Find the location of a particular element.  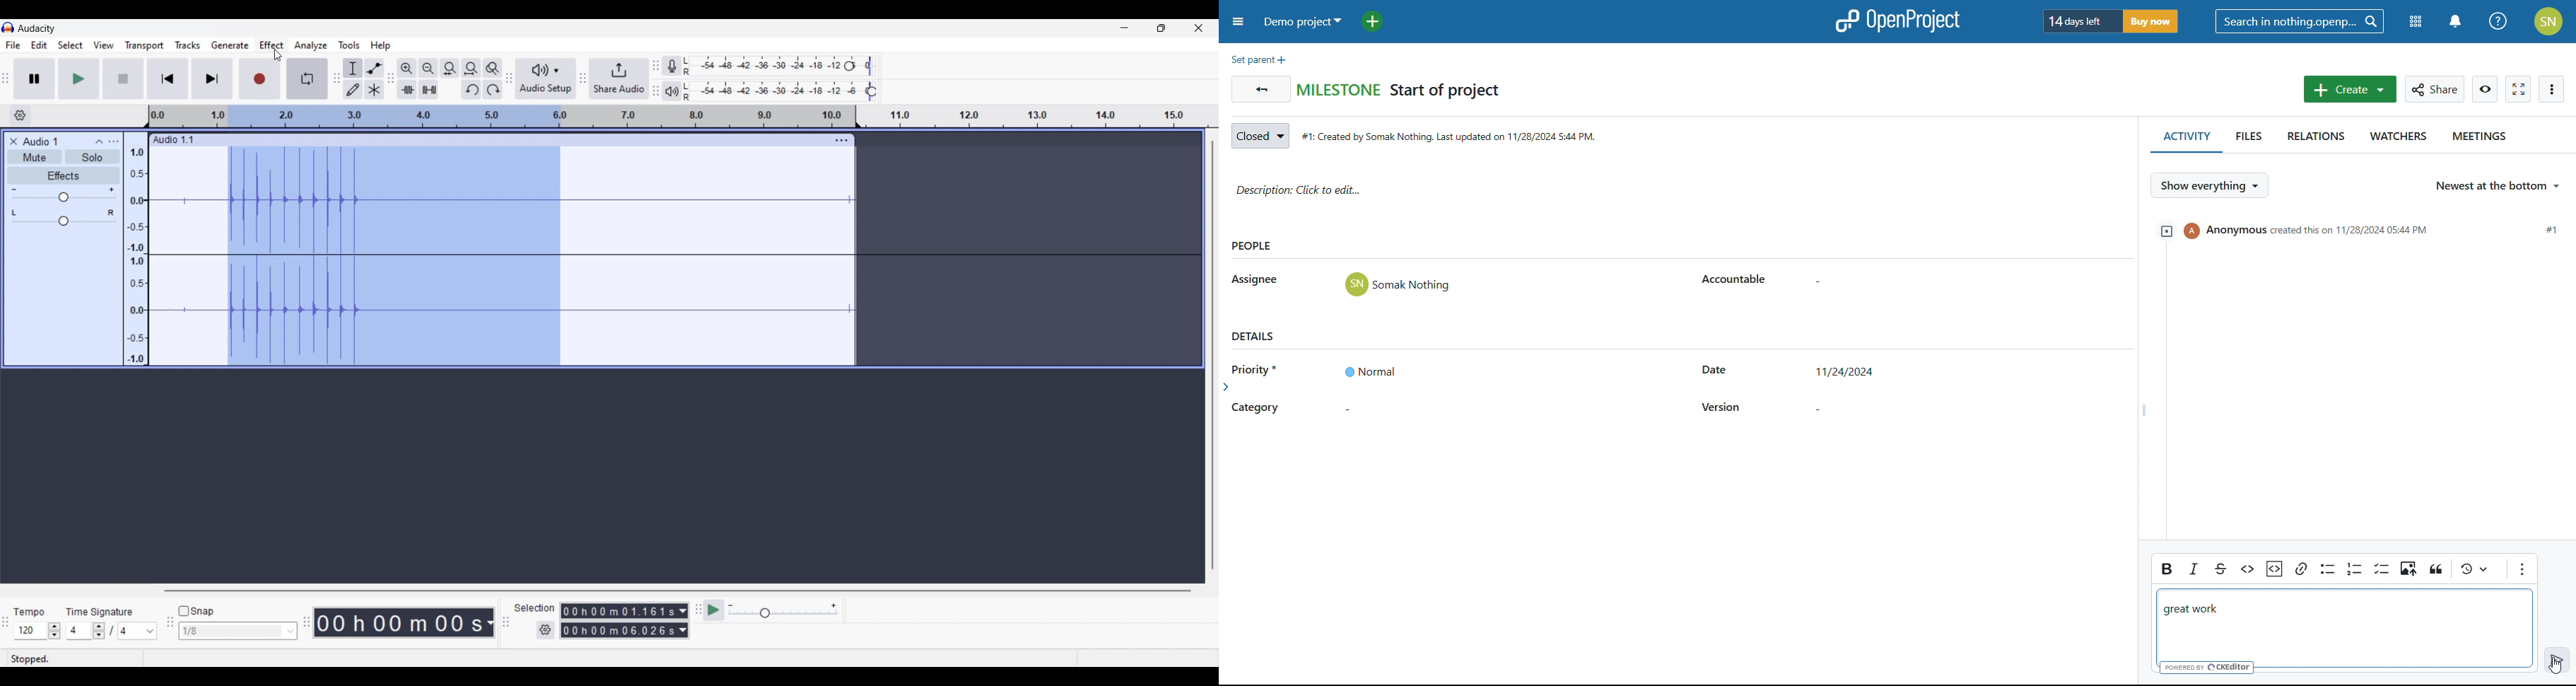

Status of recording is located at coordinates (74, 659).